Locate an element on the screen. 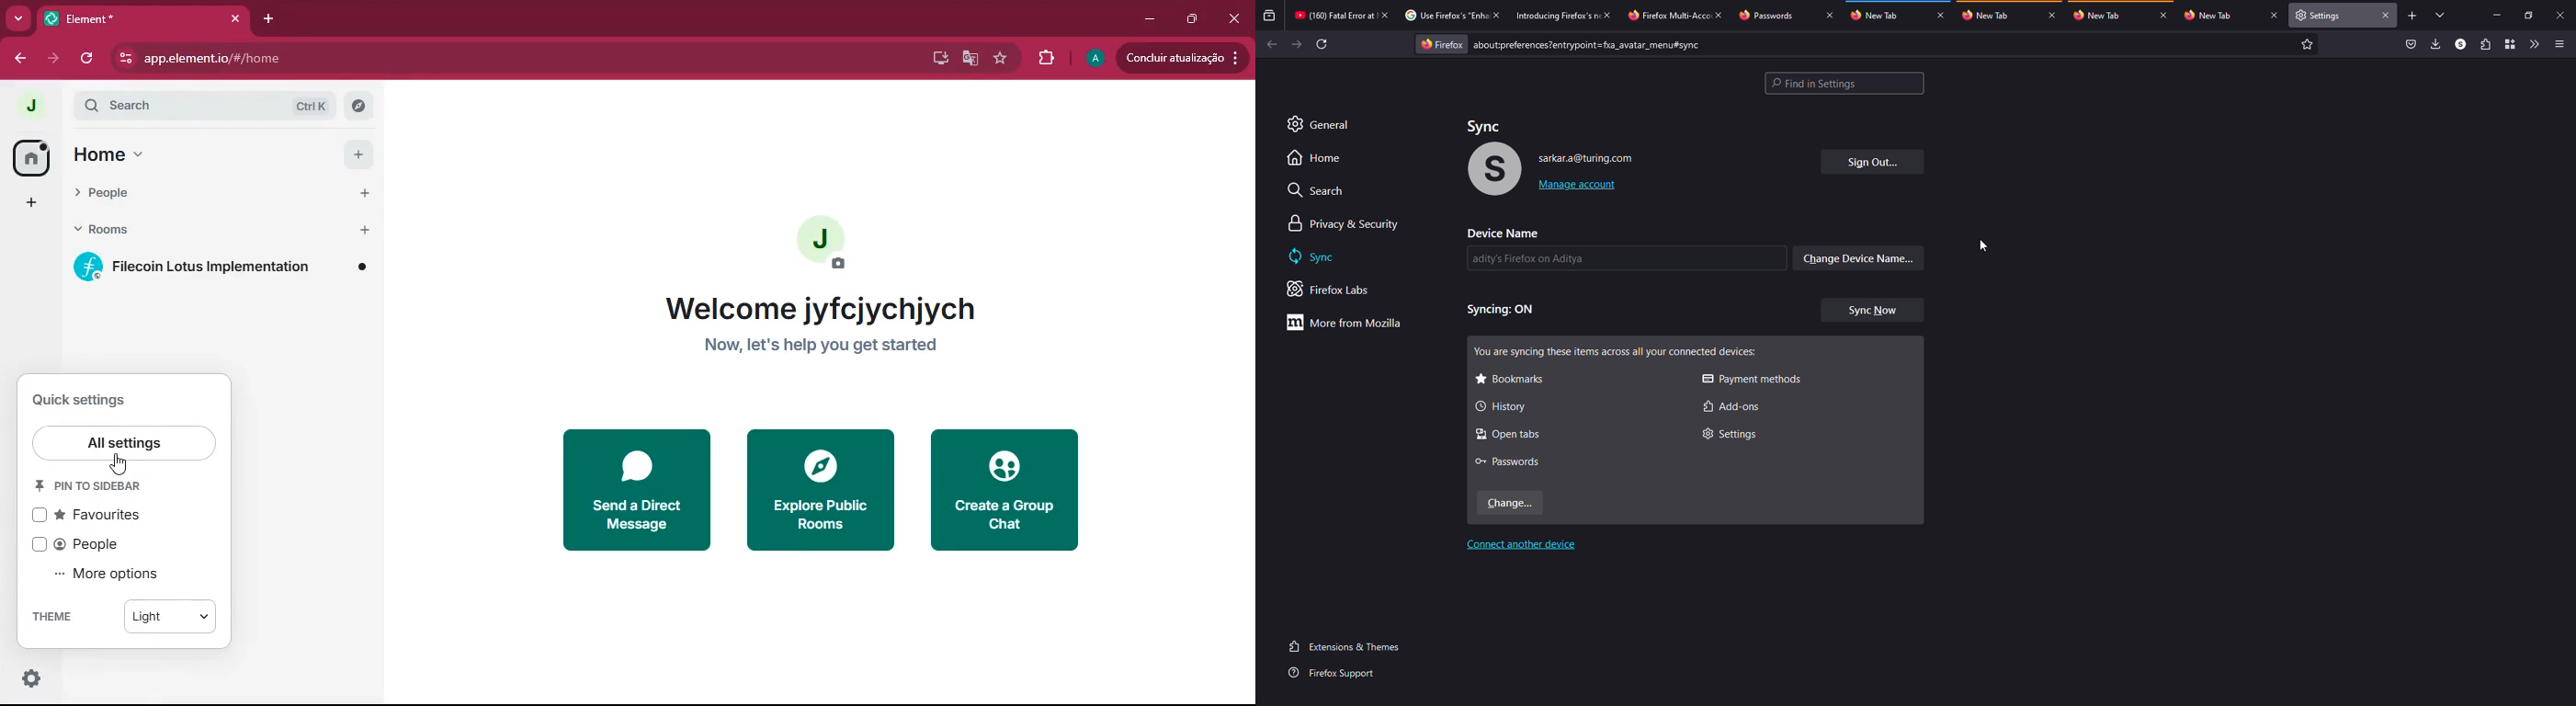 The height and width of the screenshot is (728, 2576). general is located at coordinates (1319, 124).